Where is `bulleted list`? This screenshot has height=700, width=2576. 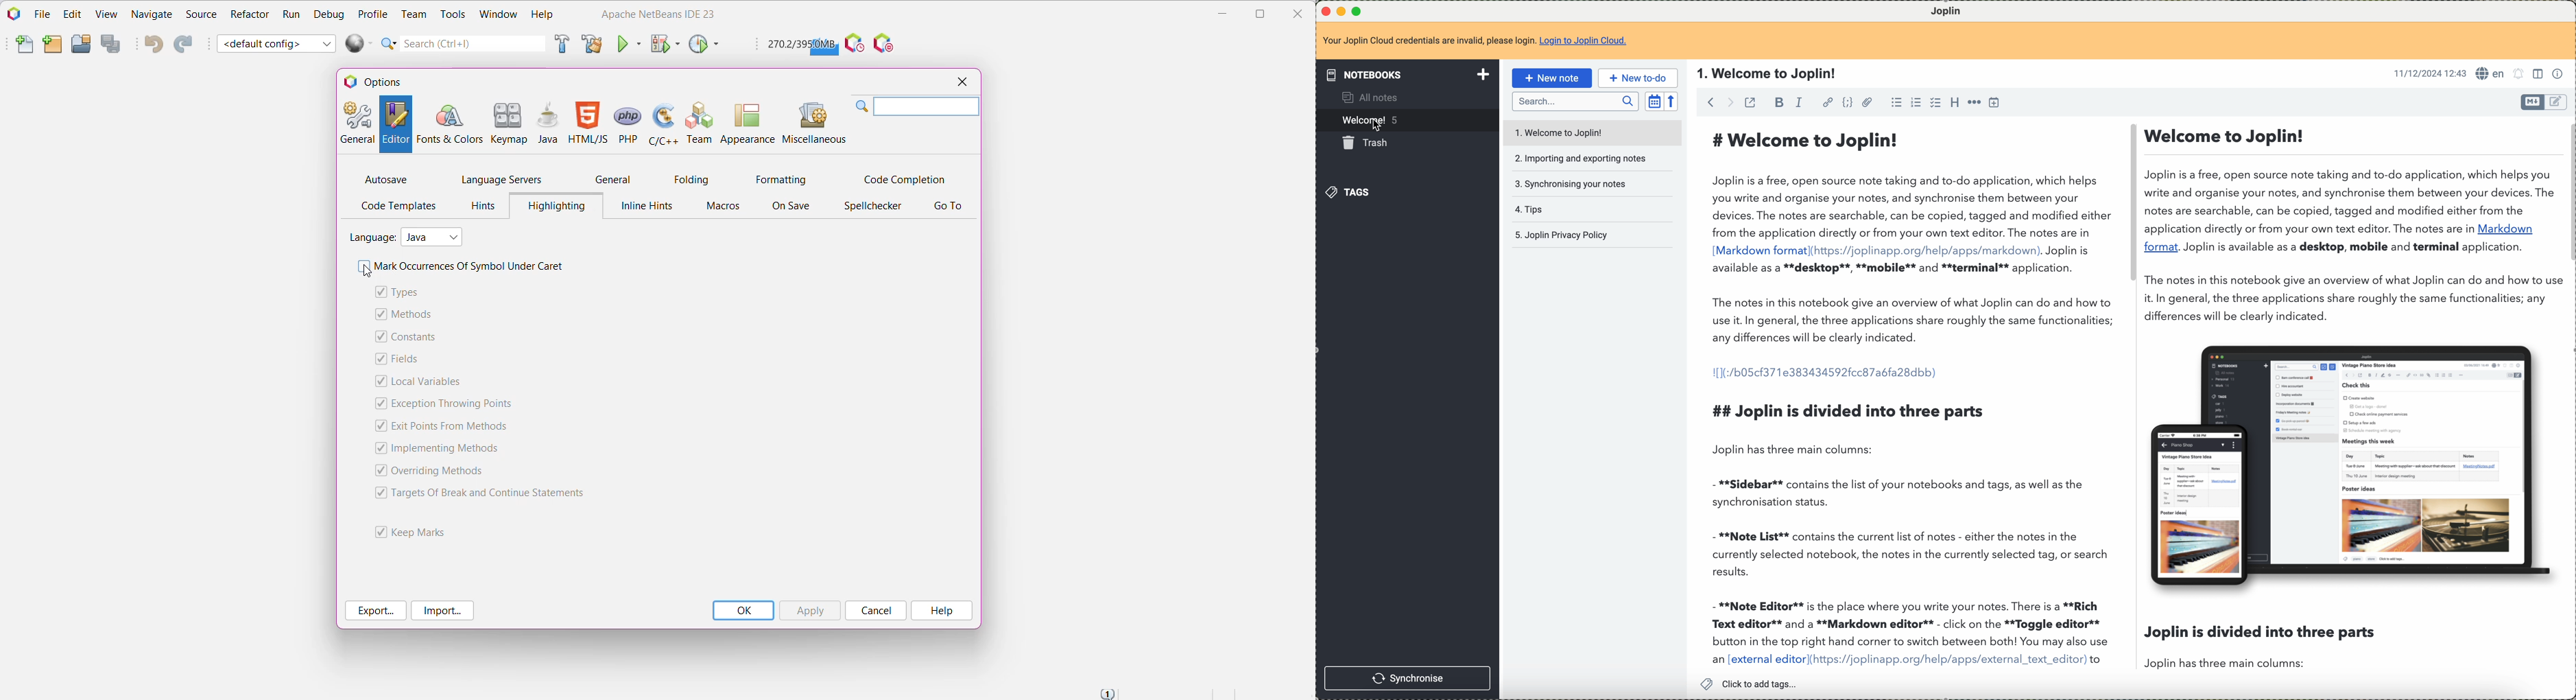 bulleted list is located at coordinates (1896, 103).